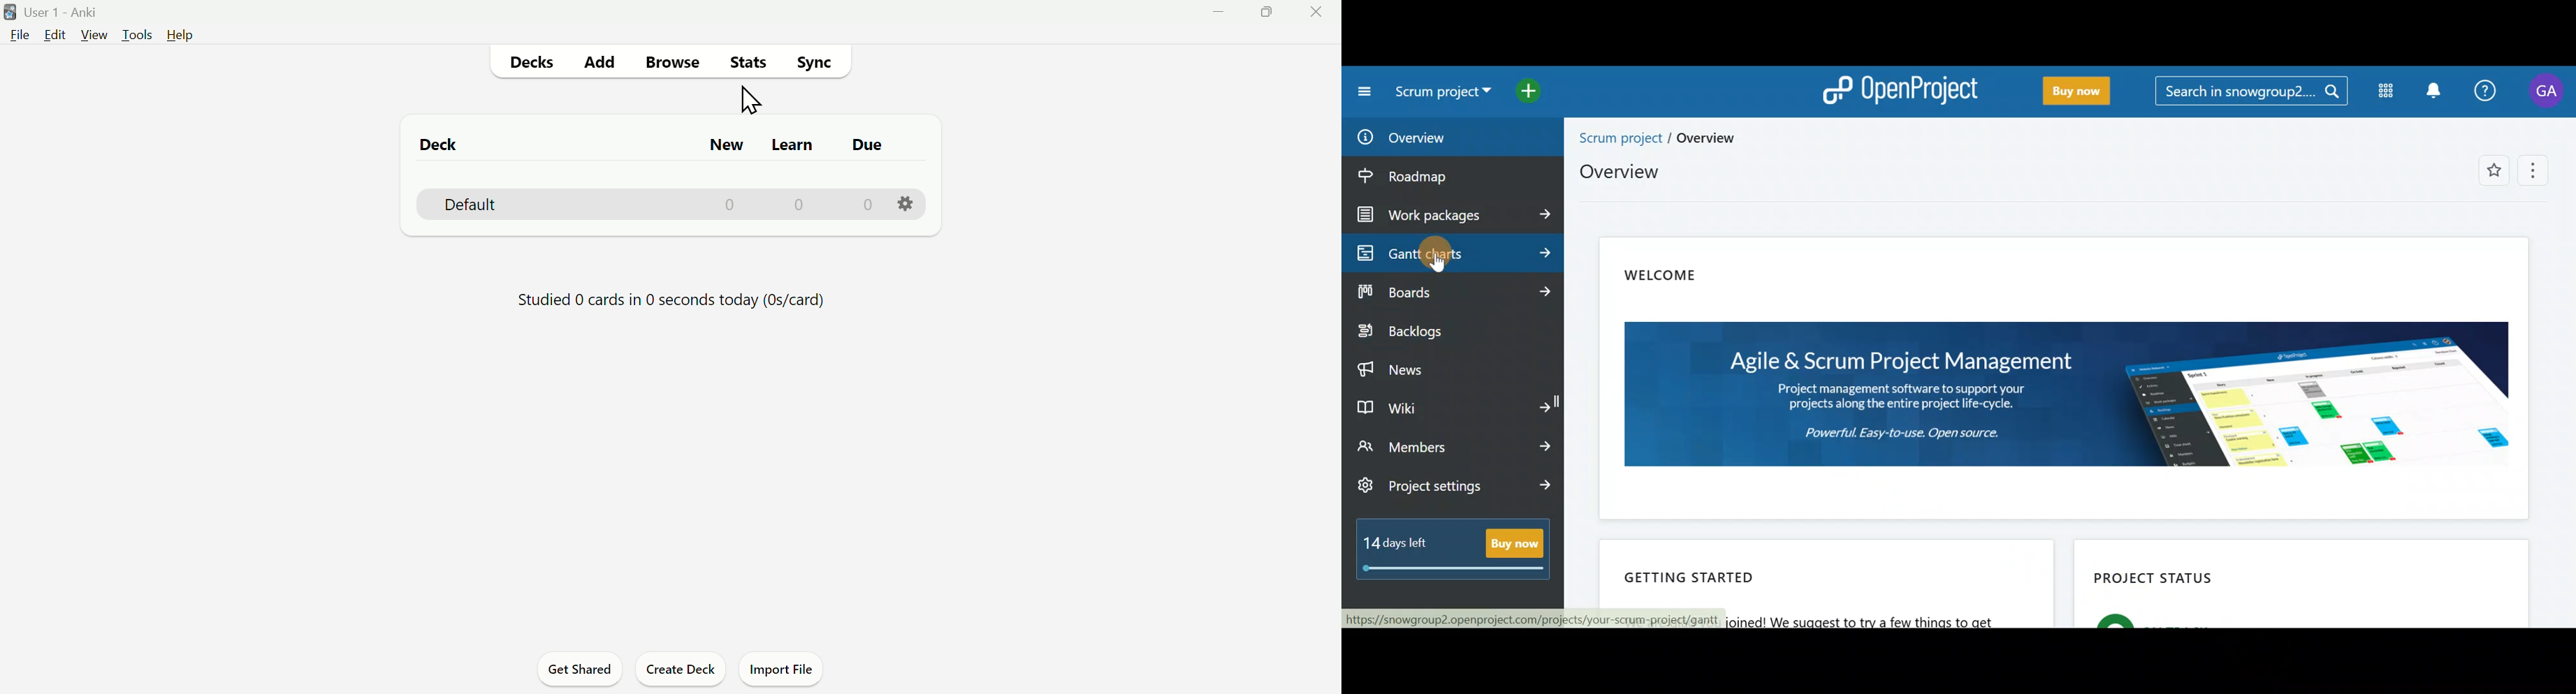 The width and height of the screenshot is (2576, 700). What do you see at coordinates (783, 667) in the screenshot?
I see `Import File` at bounding box center [783, 667].